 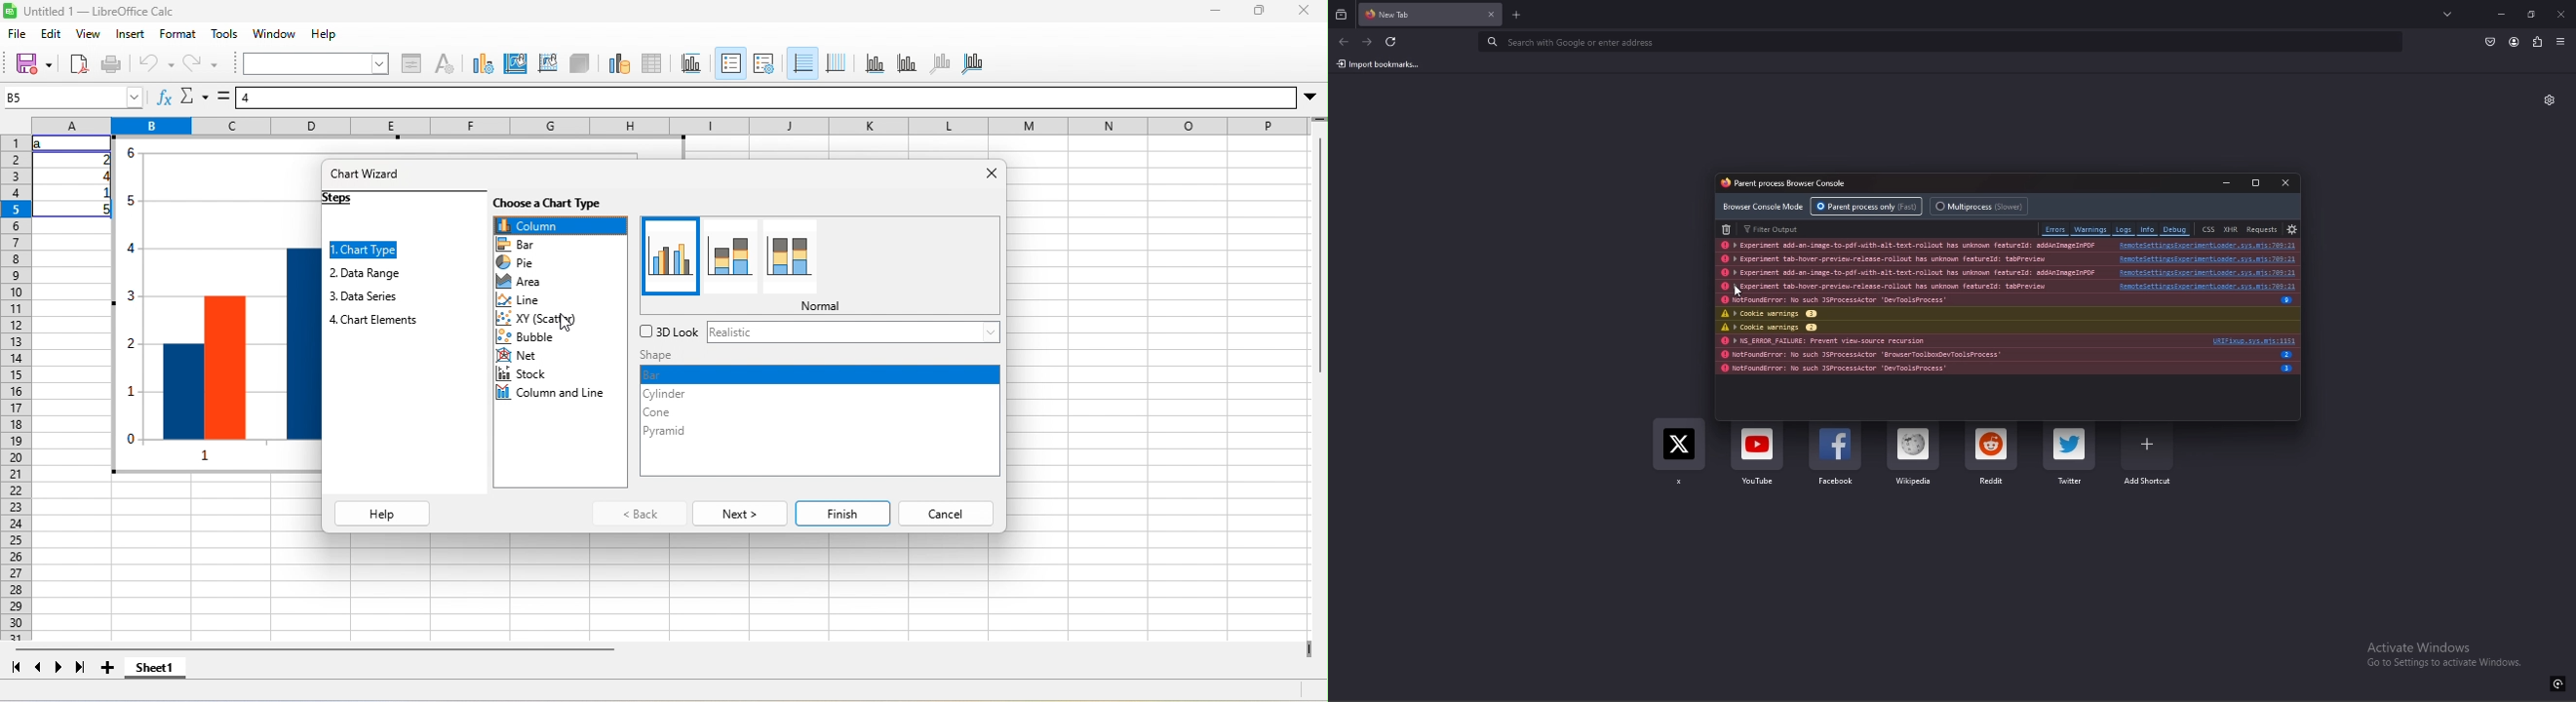 What do you see at coordinates (1259, 10) in the screenshot?
I see `maximize` at bounding box center [1259, 10].